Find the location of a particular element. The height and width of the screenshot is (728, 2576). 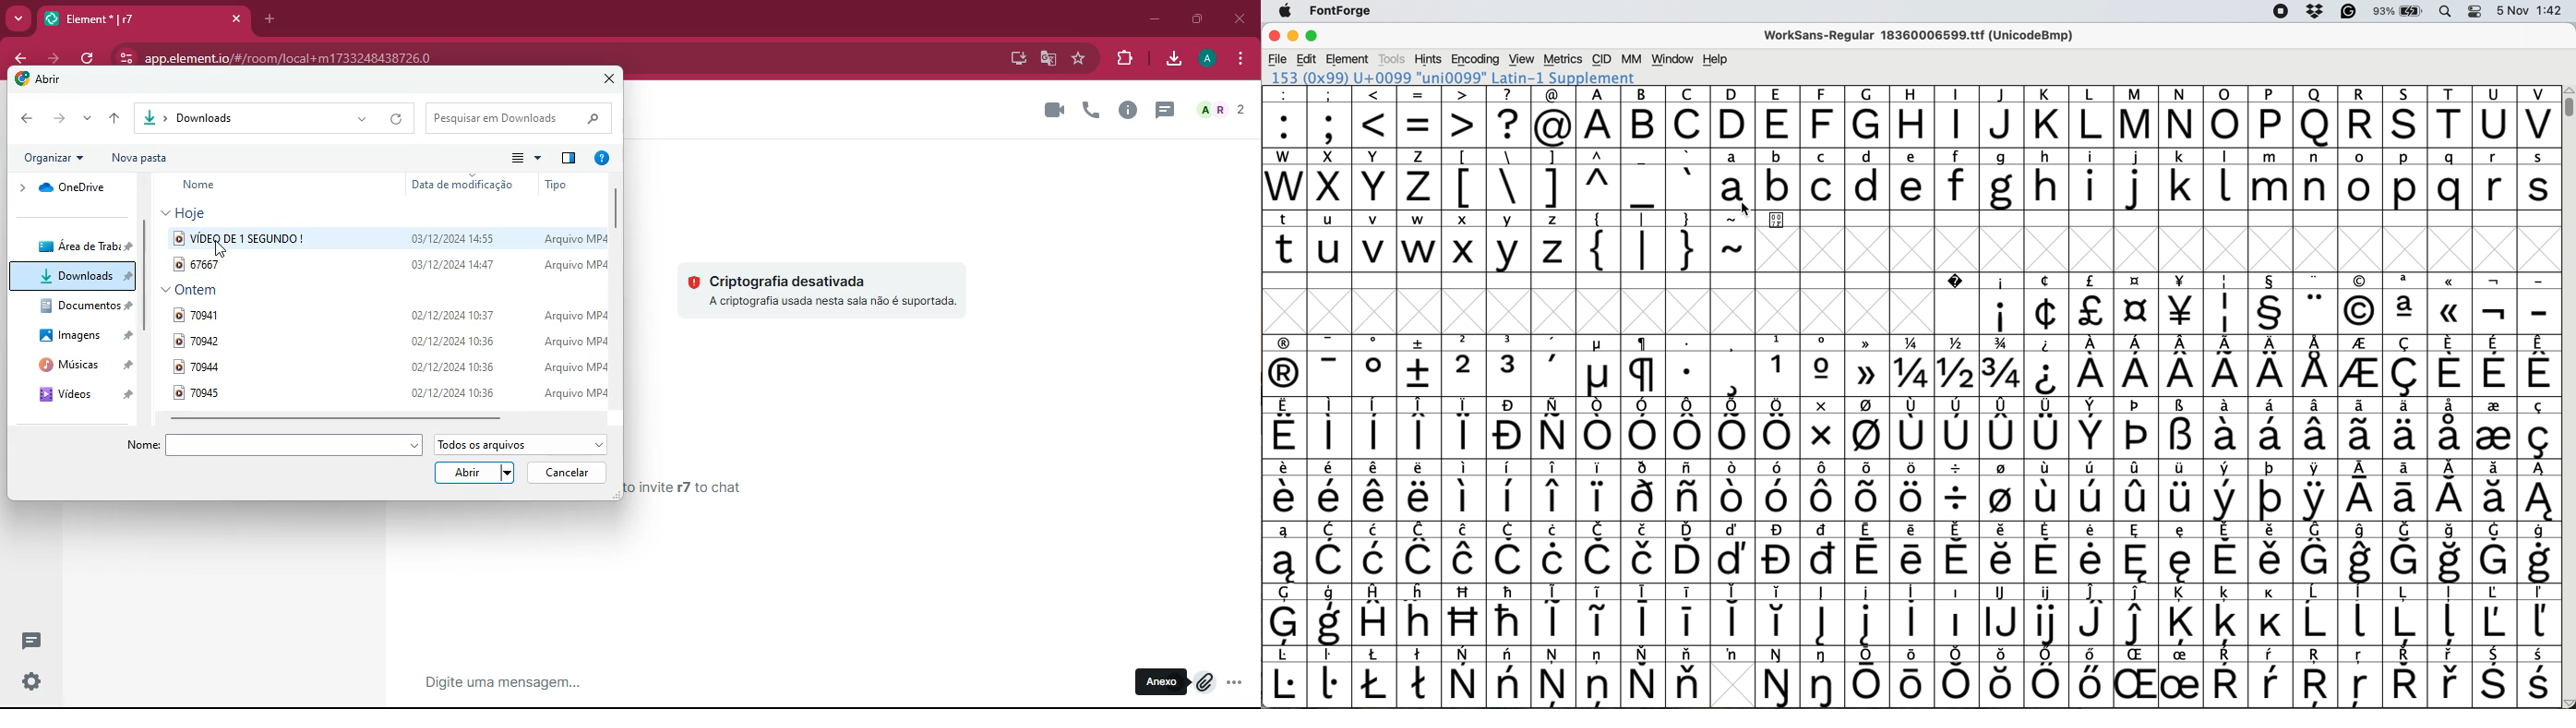

dropbox is located at coordinates (2312, 11).